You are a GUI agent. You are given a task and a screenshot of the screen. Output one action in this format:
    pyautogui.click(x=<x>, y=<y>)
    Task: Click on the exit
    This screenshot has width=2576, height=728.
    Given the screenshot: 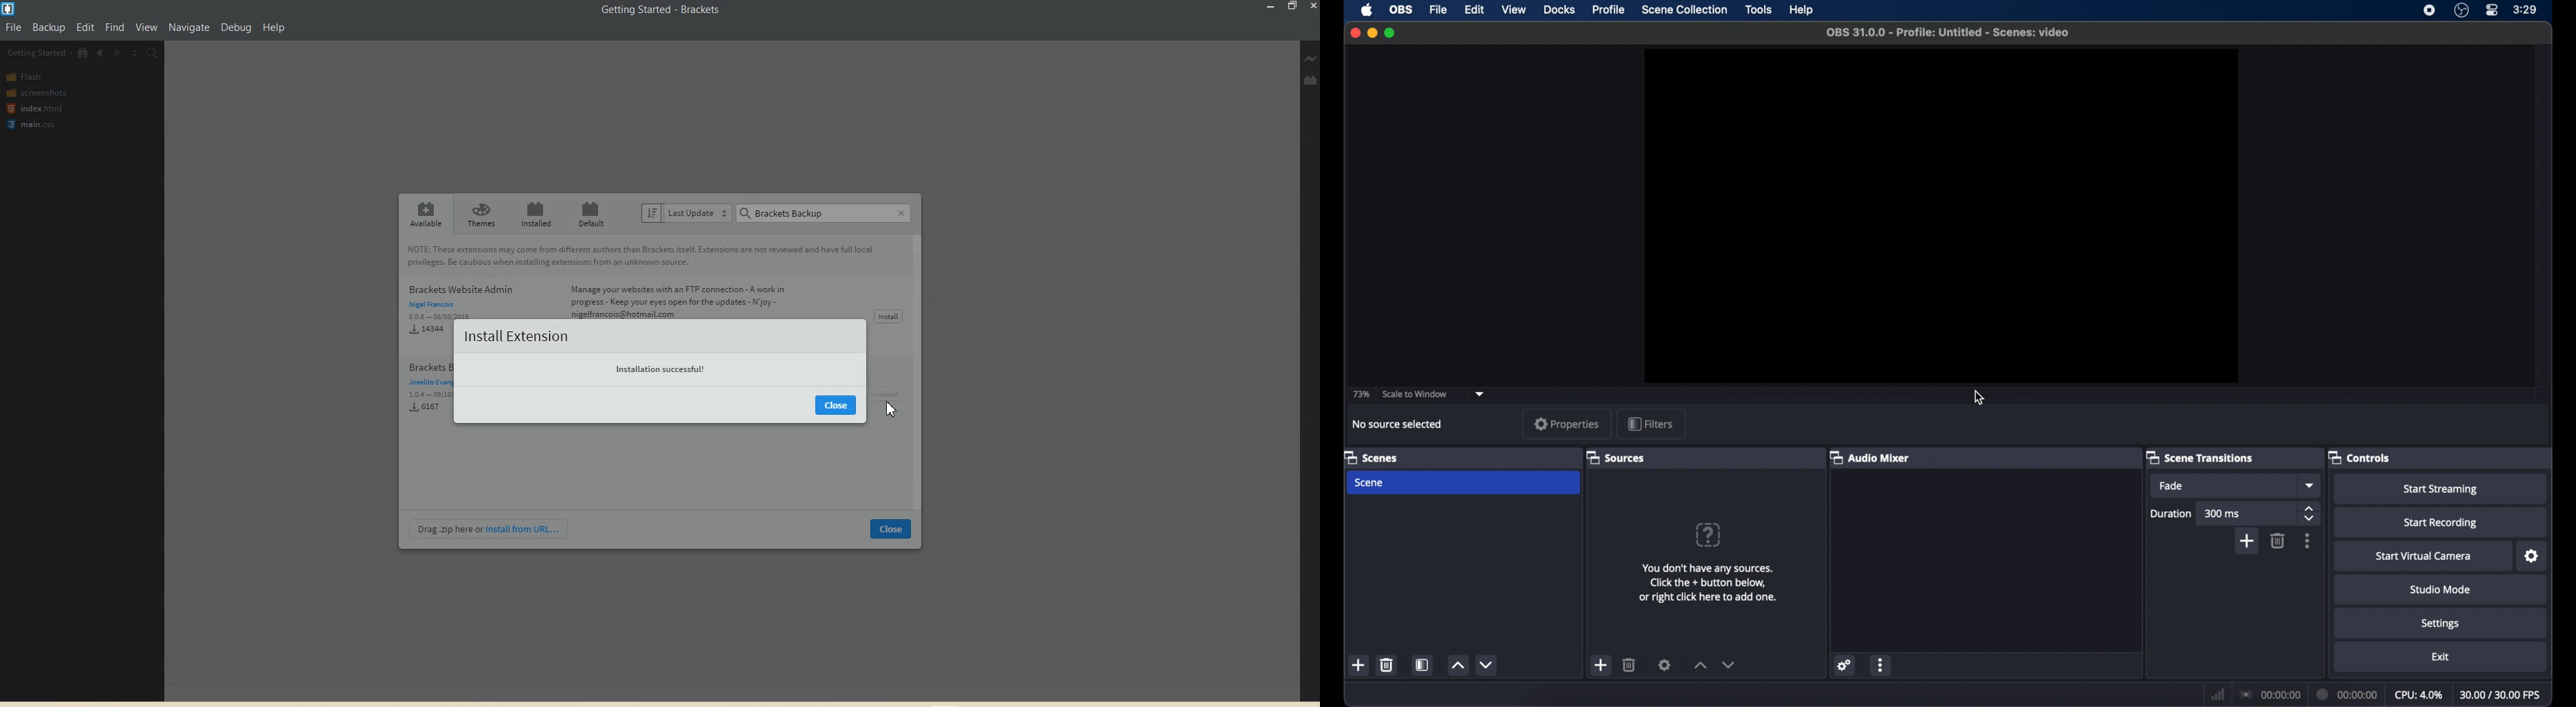 What is the action you would take?
    pyautogui.click(x=2442, y=657)
    